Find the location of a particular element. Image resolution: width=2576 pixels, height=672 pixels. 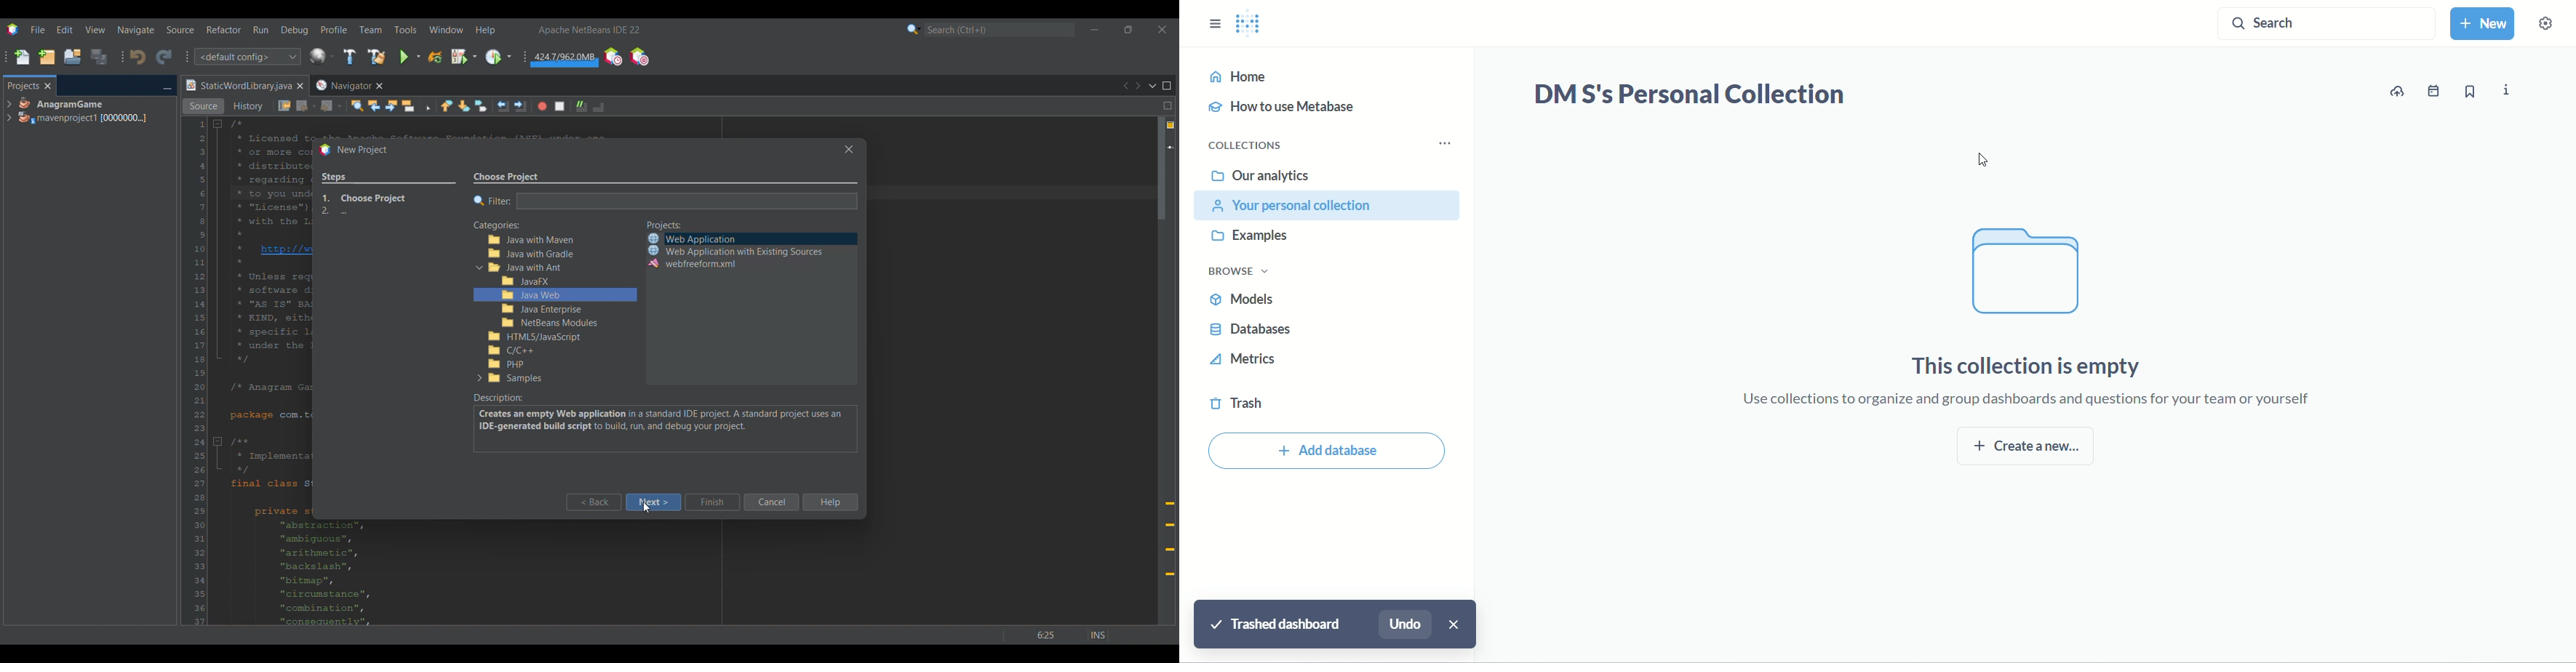

Garbage collection changed is located at coordinates (565, 59).